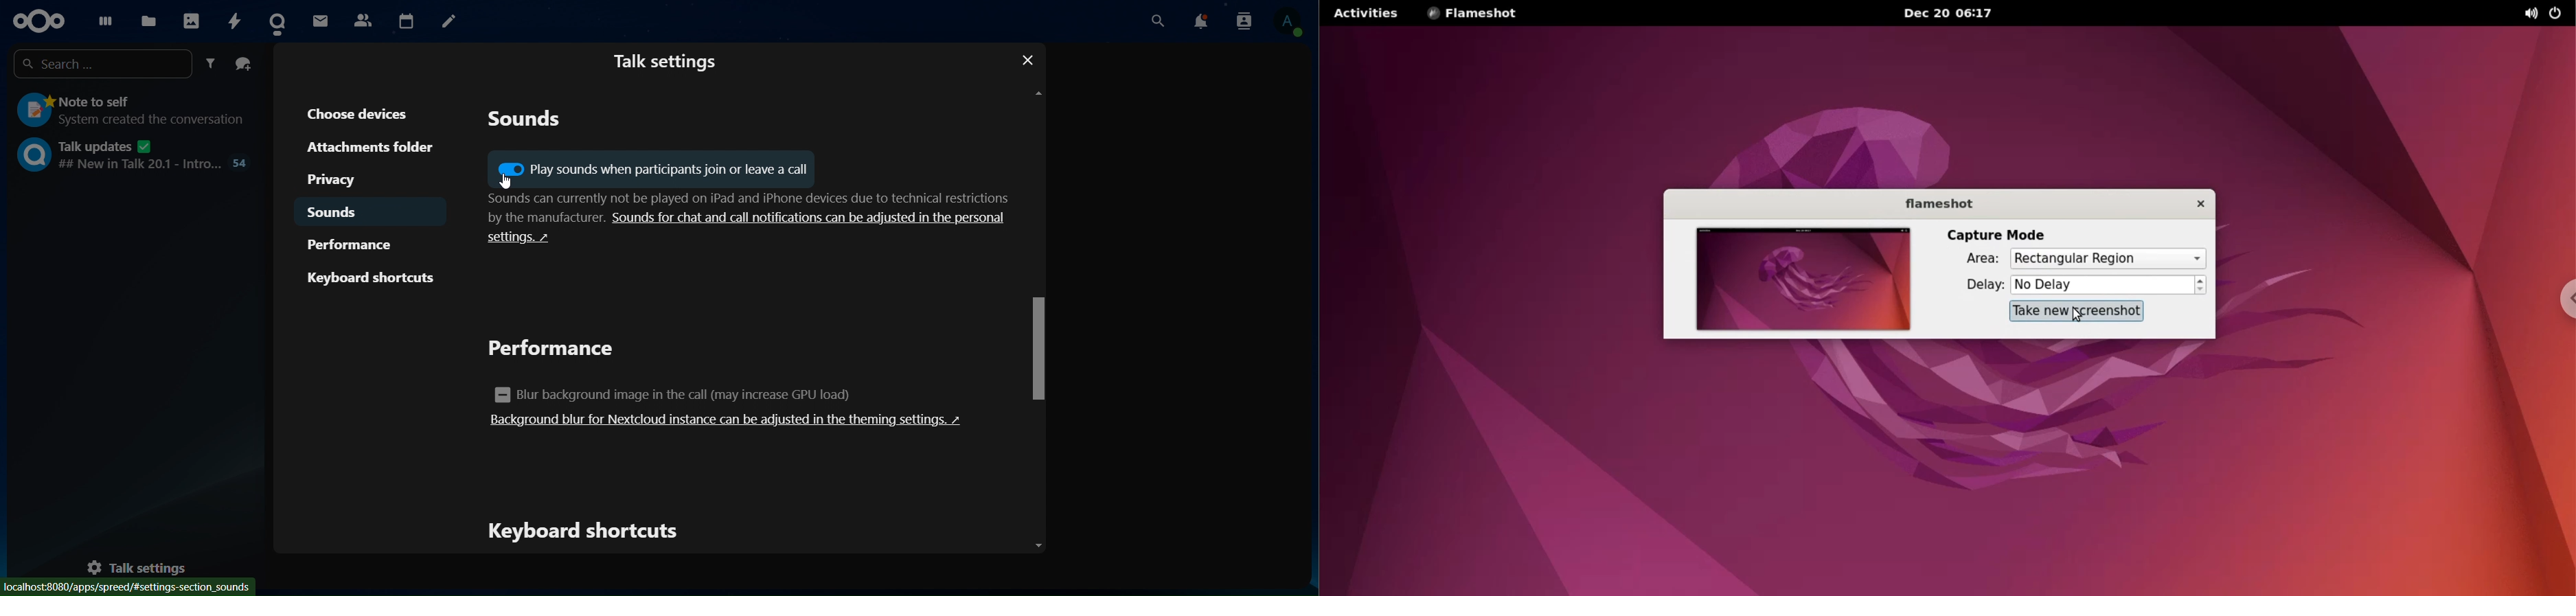 The height and width of the screenshot is (616, 2576). What do you see at coordinates (502, 182) in the screenshot?
I see `Cursor` at bounding box center [502, 182].